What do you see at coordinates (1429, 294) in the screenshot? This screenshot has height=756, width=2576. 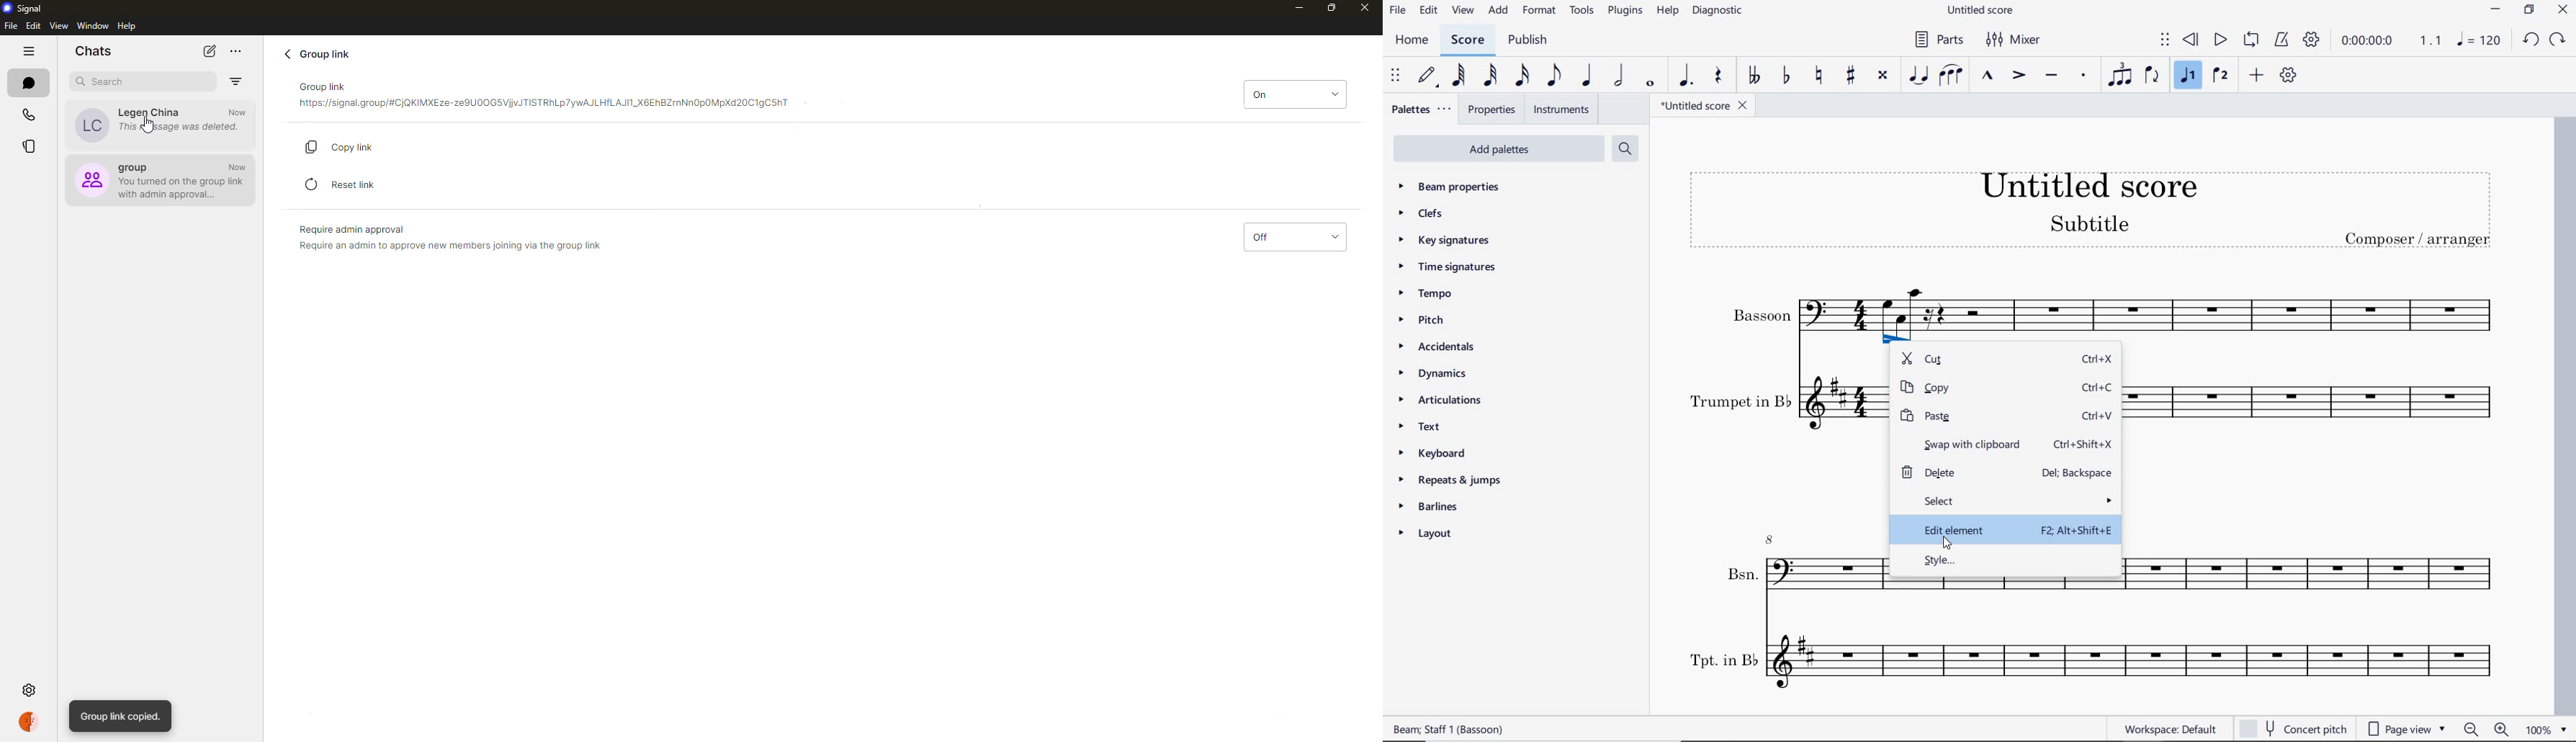 I see `tempo` at bounding box center [1429, 294].